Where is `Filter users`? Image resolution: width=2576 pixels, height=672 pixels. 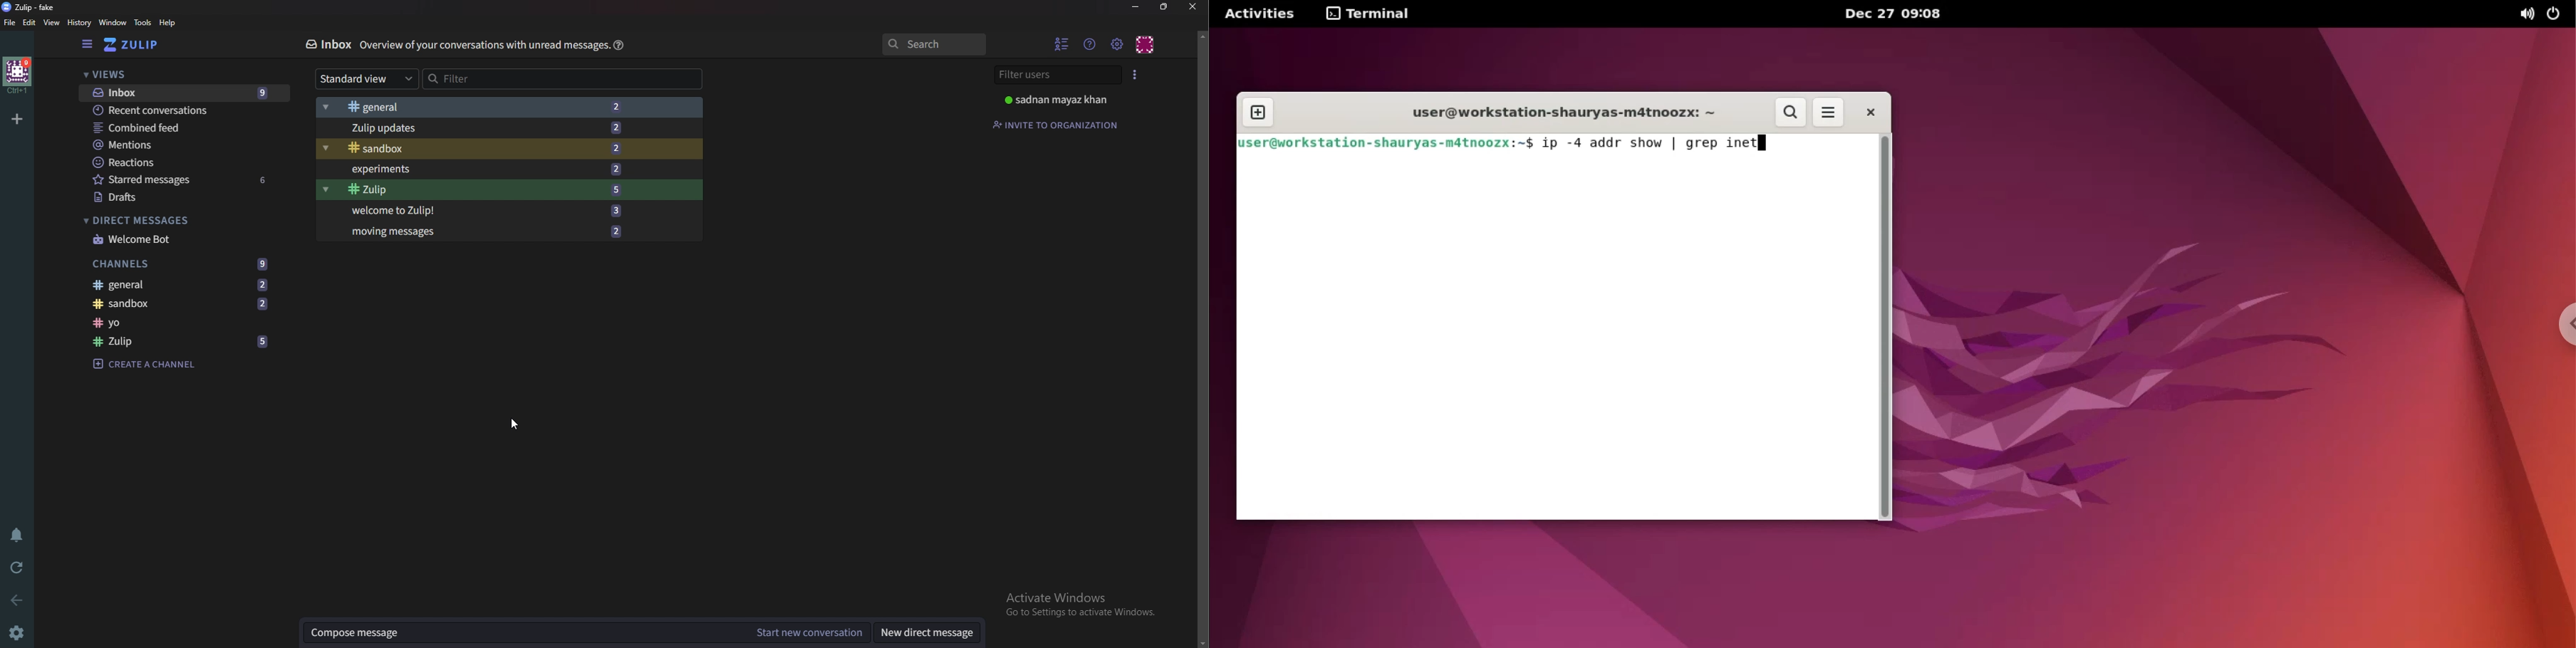
Filter users is located at coordinates (1059, 75).